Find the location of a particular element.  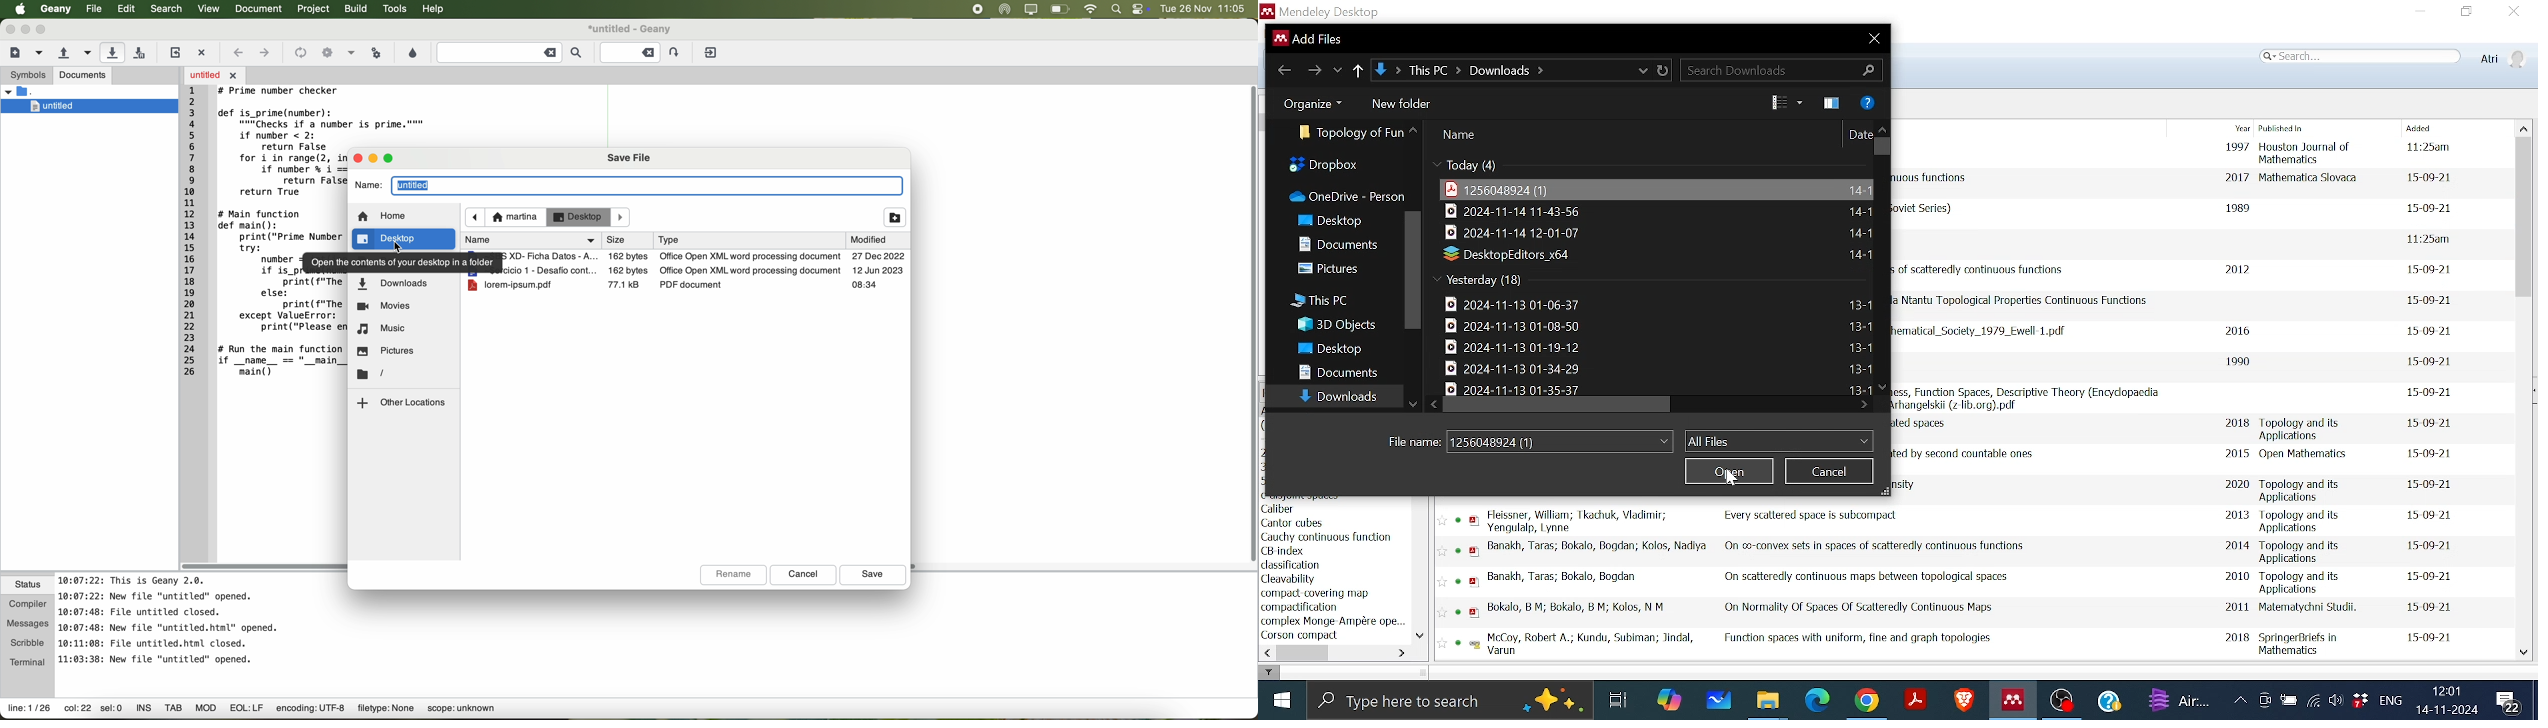

author is located at coordinates (1293, 523).